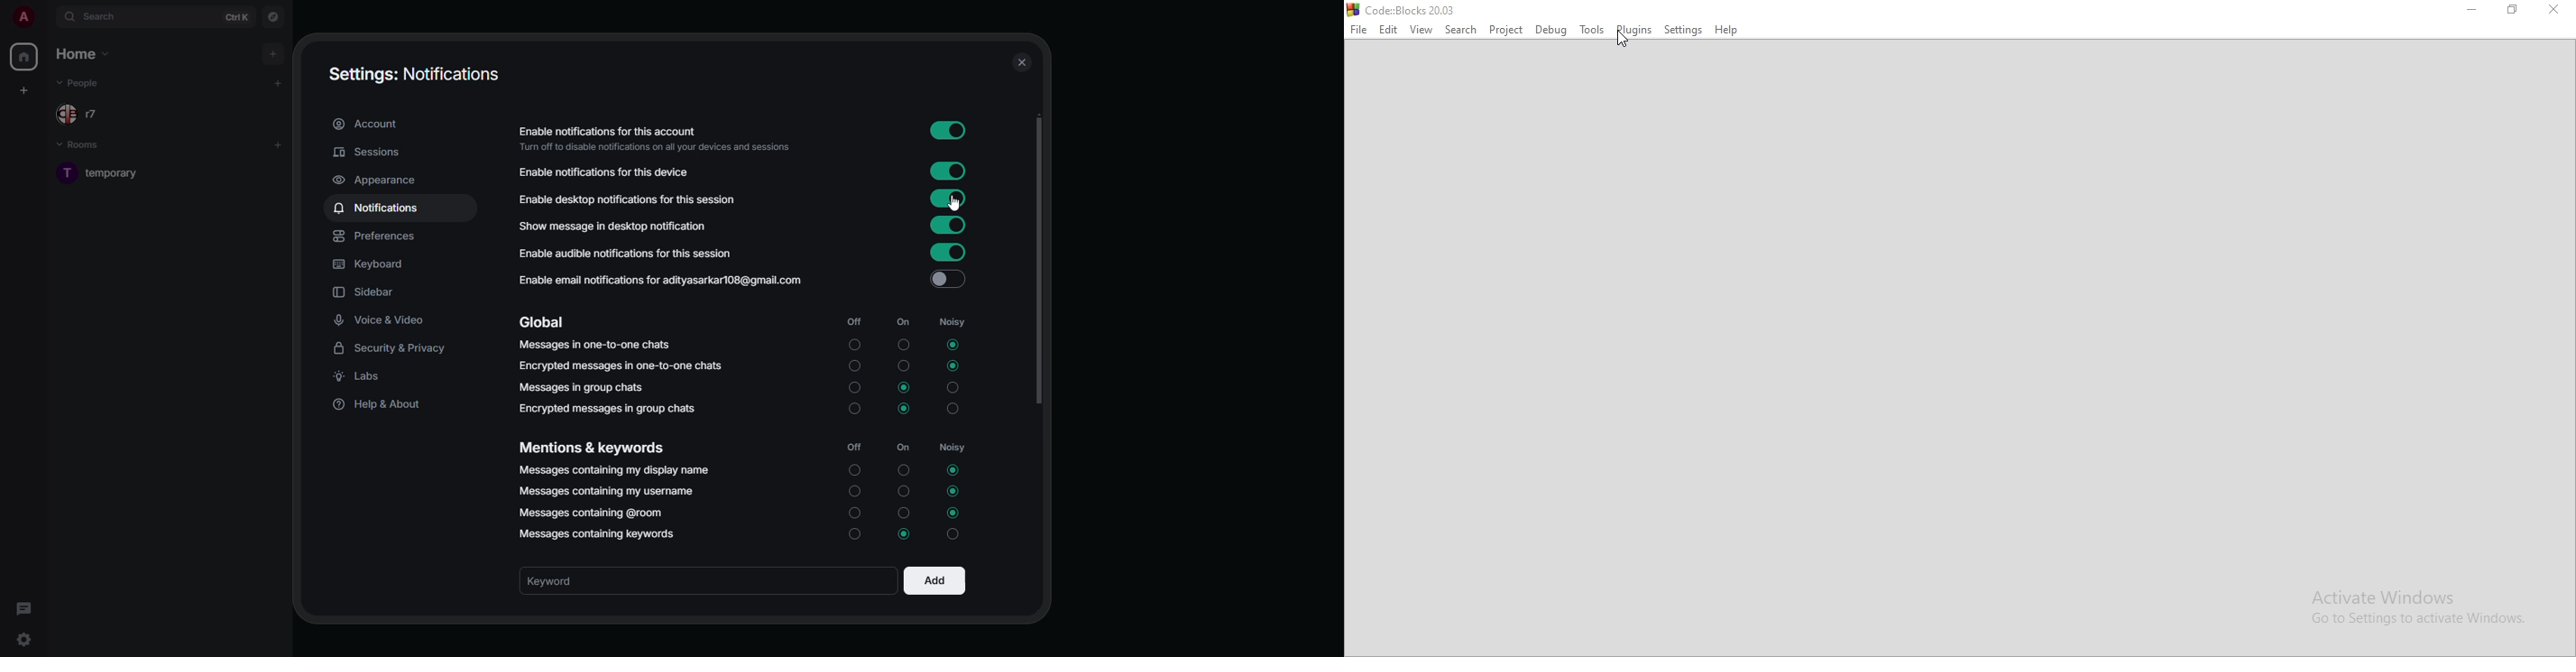 This screenshot has width=2576, height=672. I want to click on selected, so click(904, 389).